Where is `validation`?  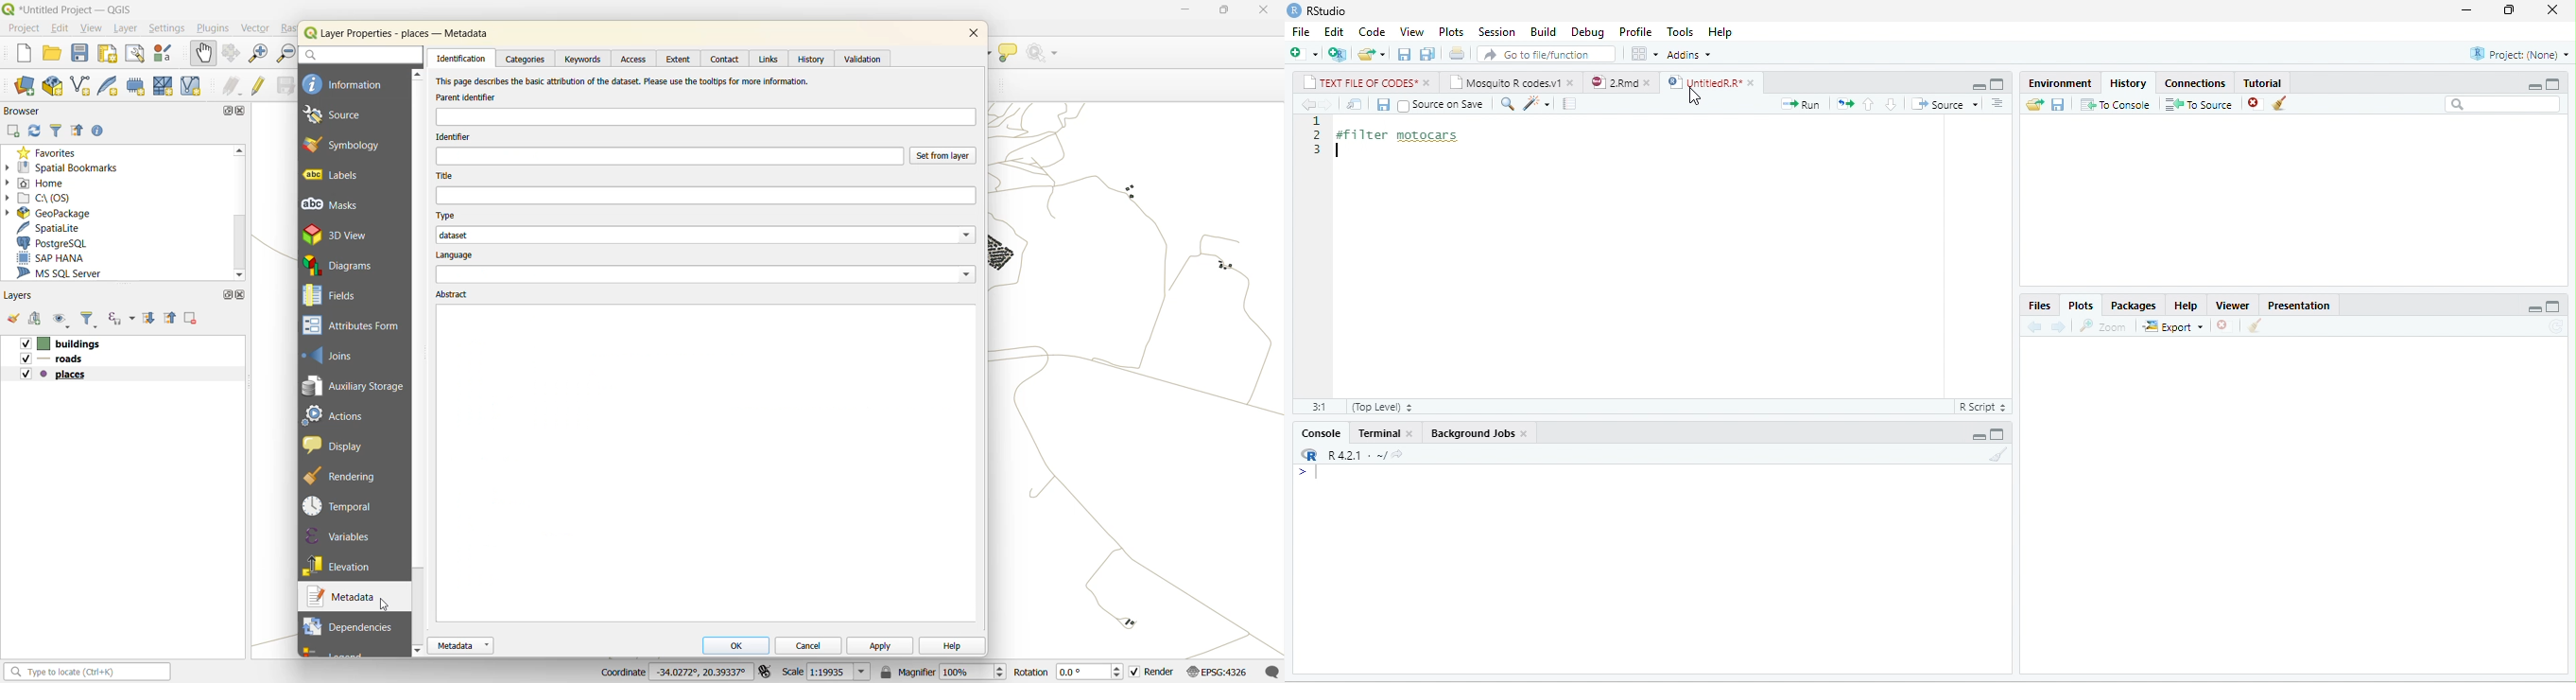 validation is located at coordinates (859, 60).